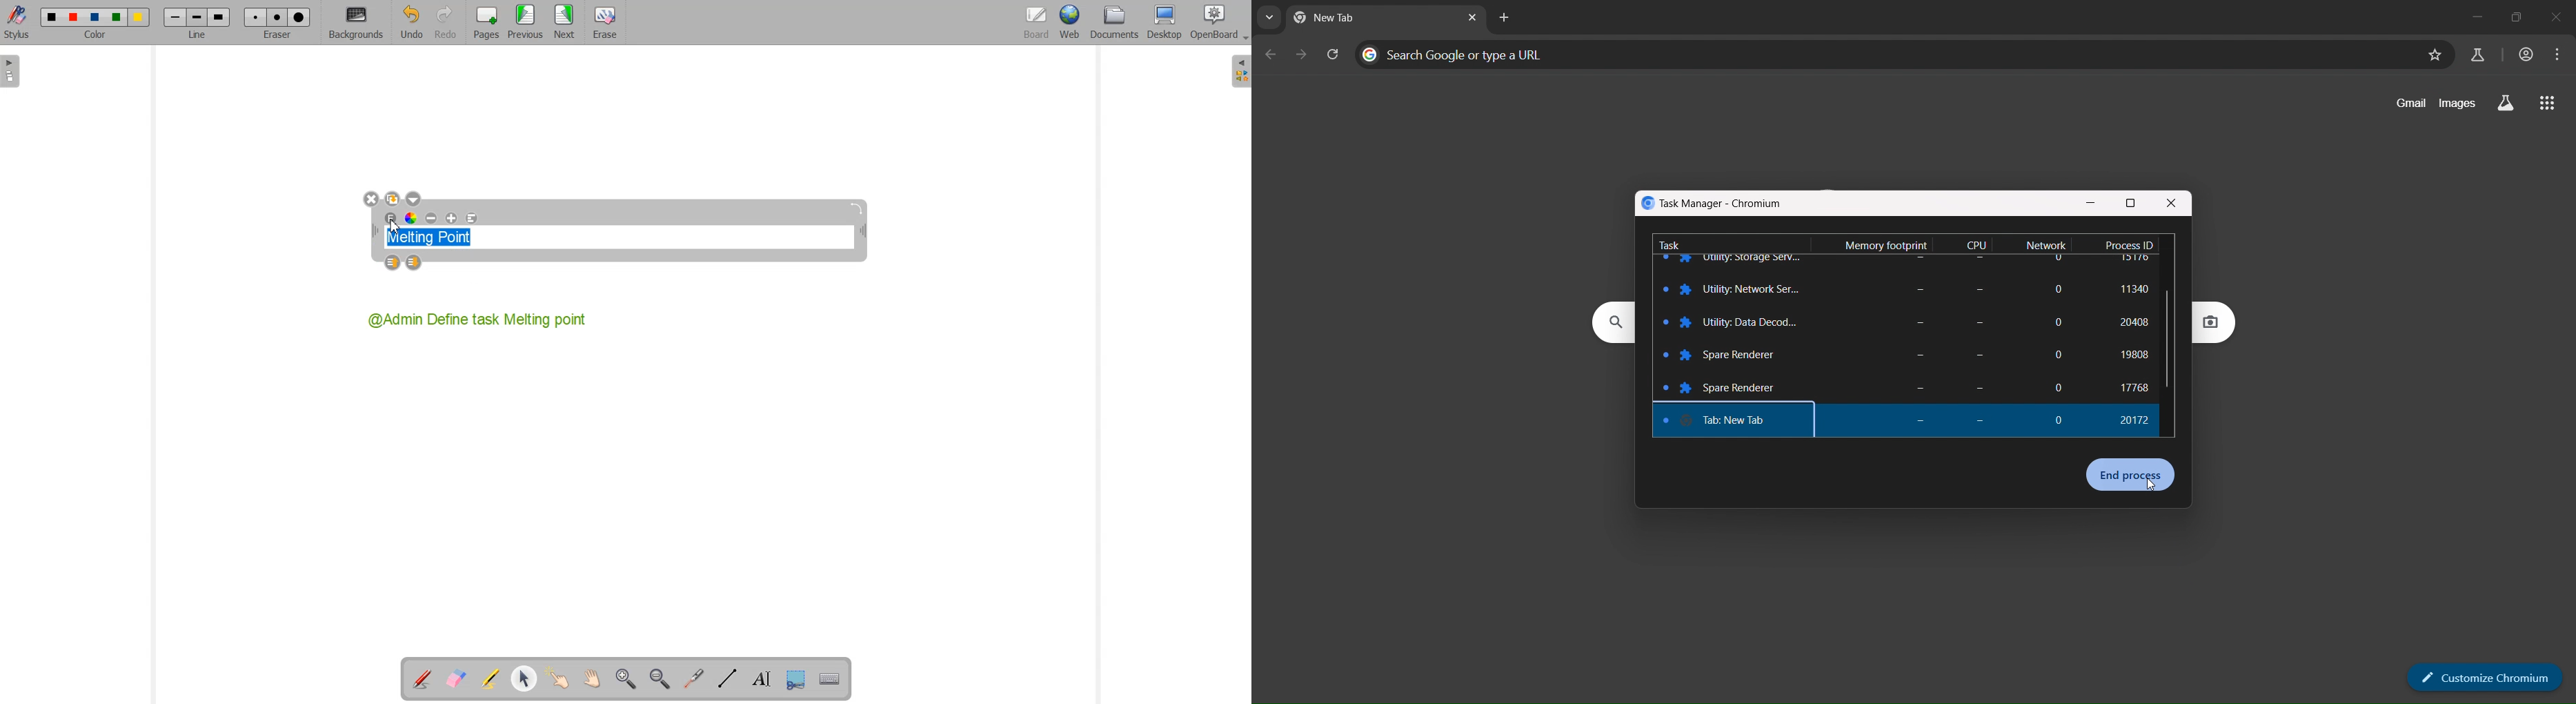  What do you see at coordinates (1756, 353) in the screenshot?
I see `Utility: Data Decod...` at bounding box center [1756, 353].